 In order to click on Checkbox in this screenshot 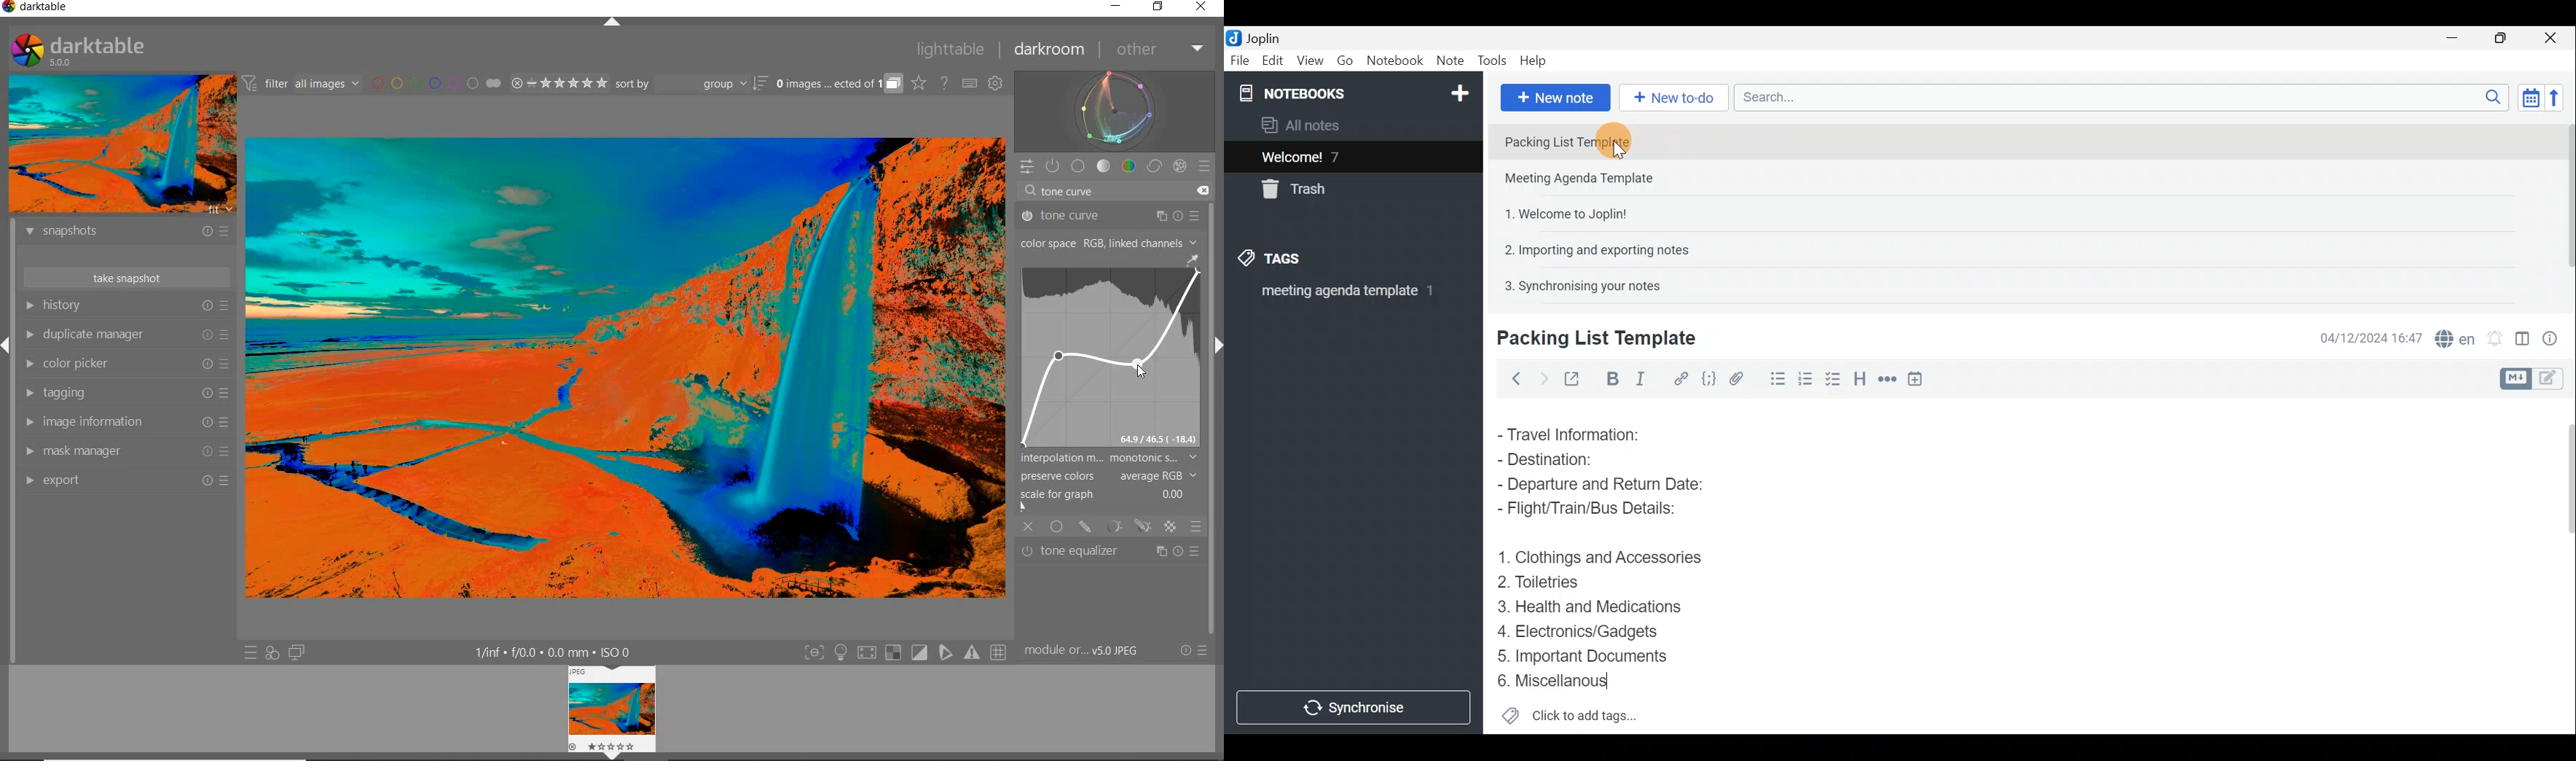, I will do `click(1805, 376)`.